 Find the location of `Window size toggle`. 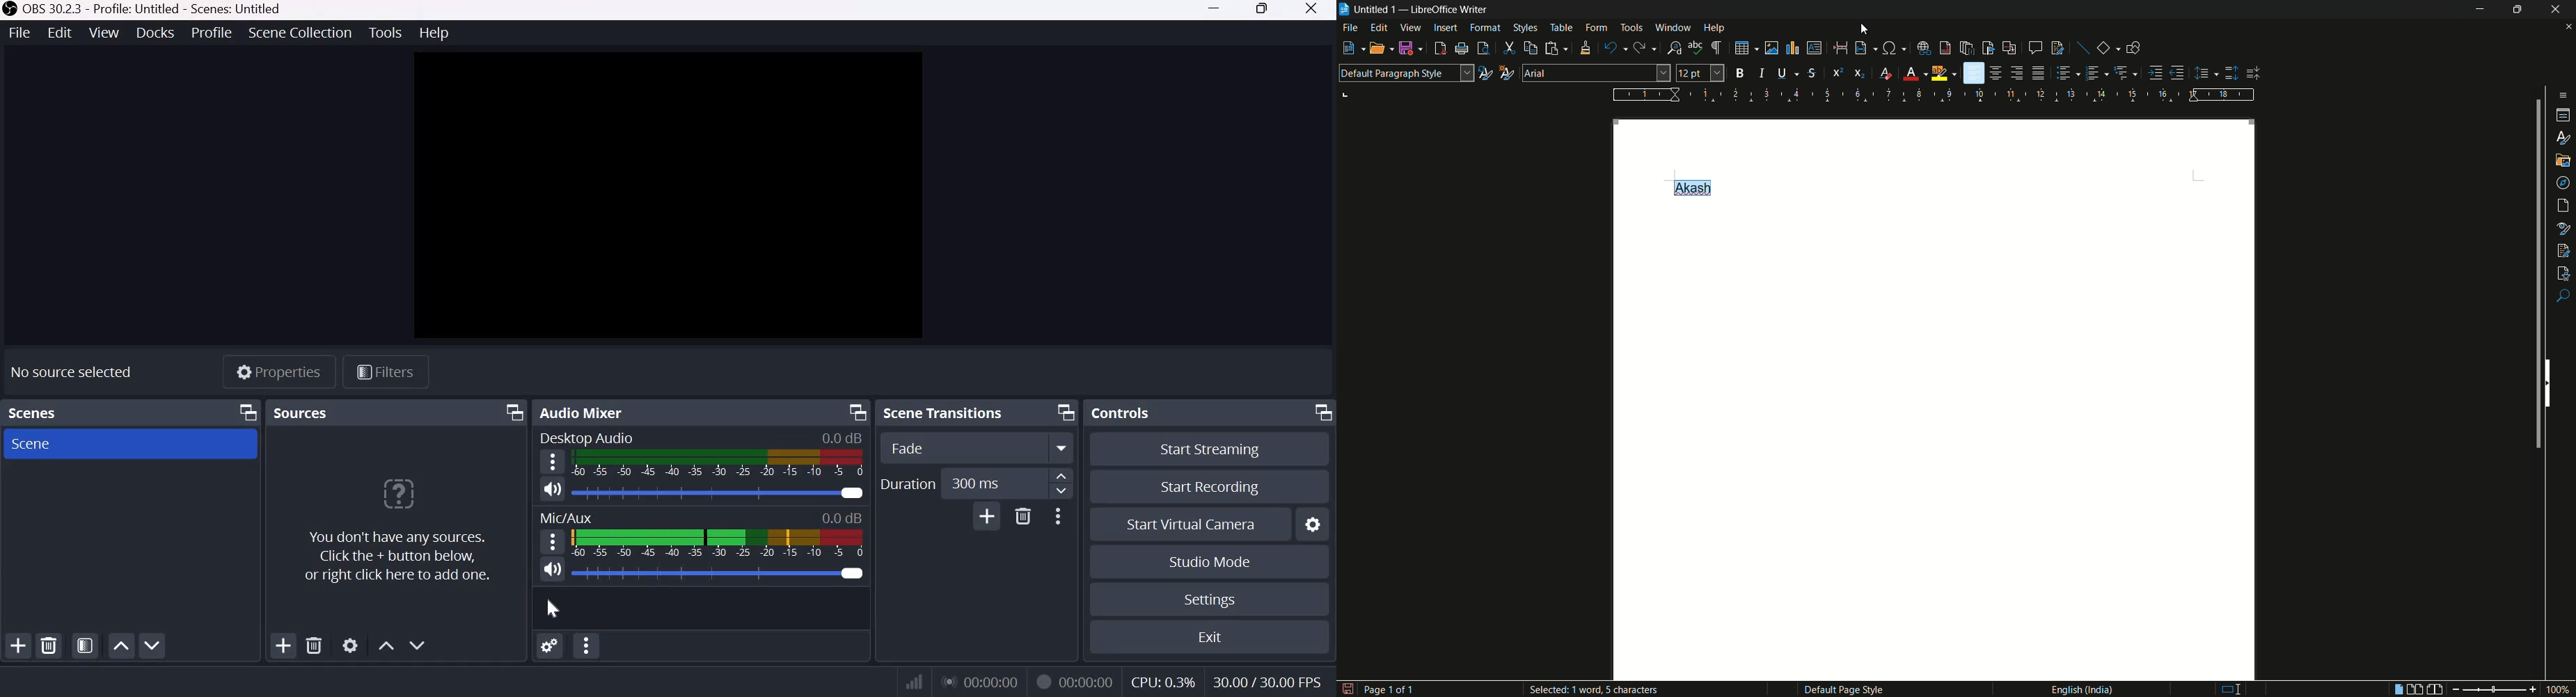

Window size toggle is located at coordinates (1263, 10).